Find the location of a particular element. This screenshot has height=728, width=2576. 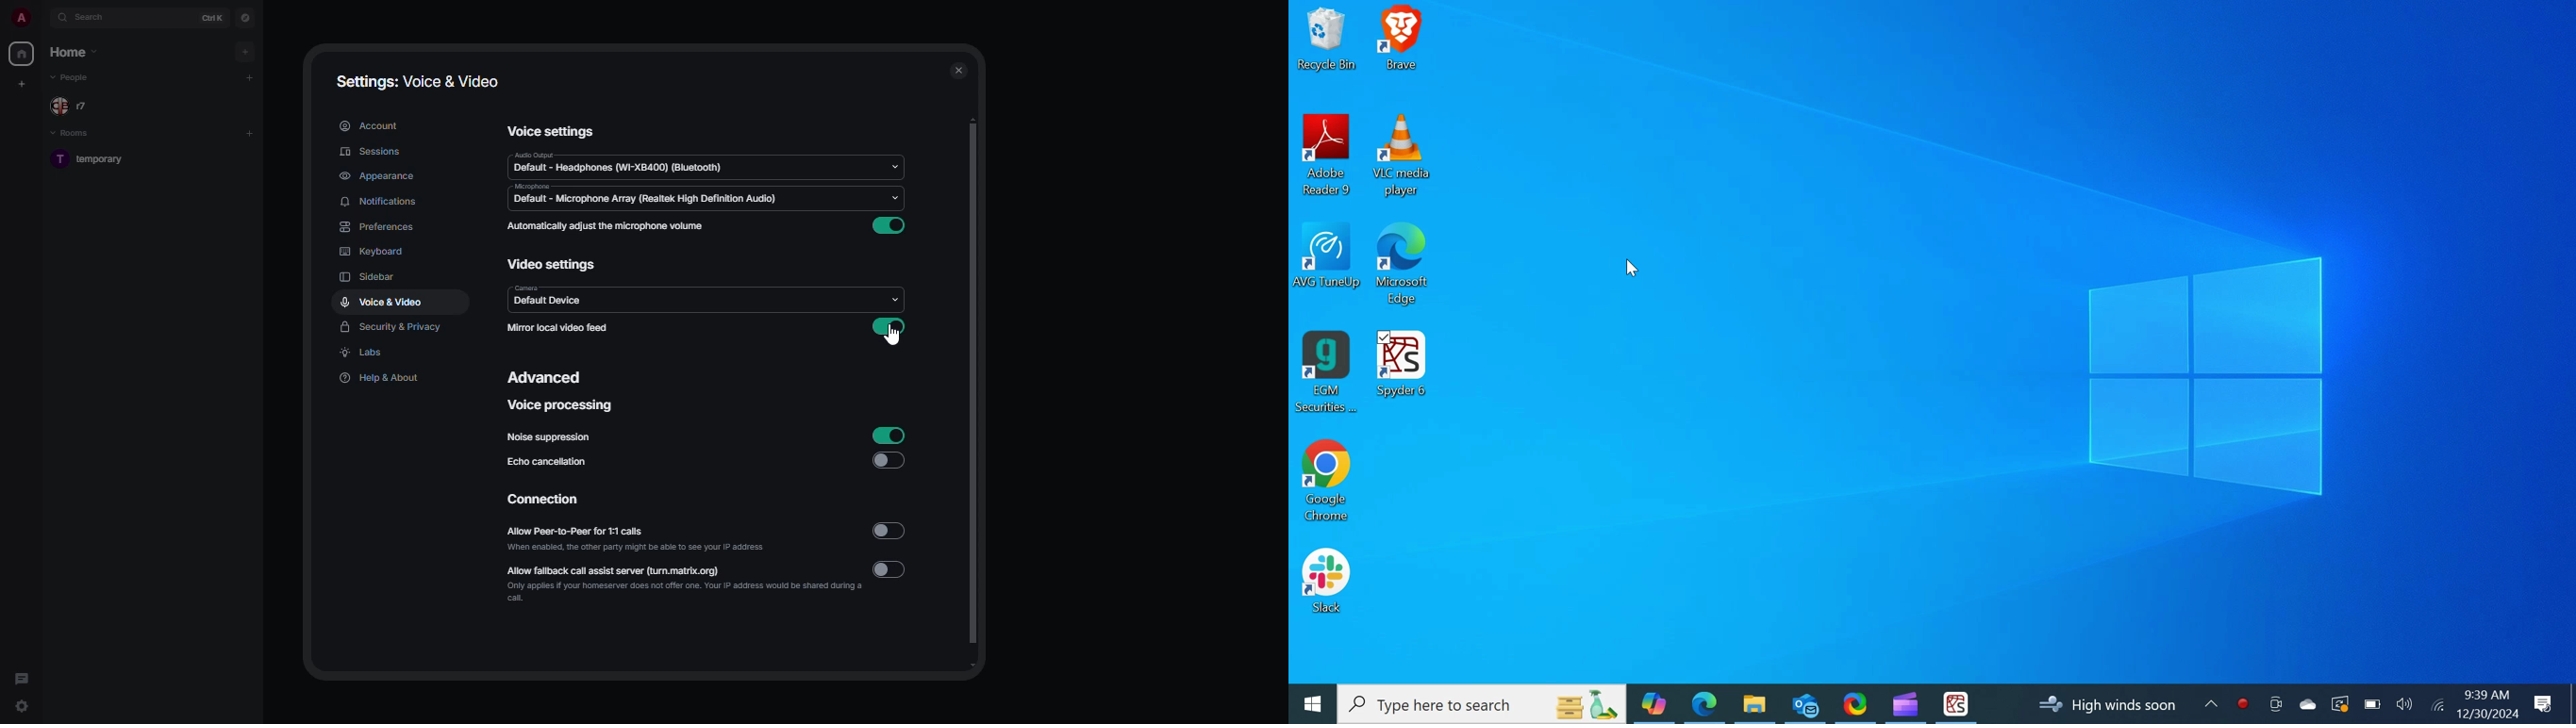

add is located at coordinates (250, 77).